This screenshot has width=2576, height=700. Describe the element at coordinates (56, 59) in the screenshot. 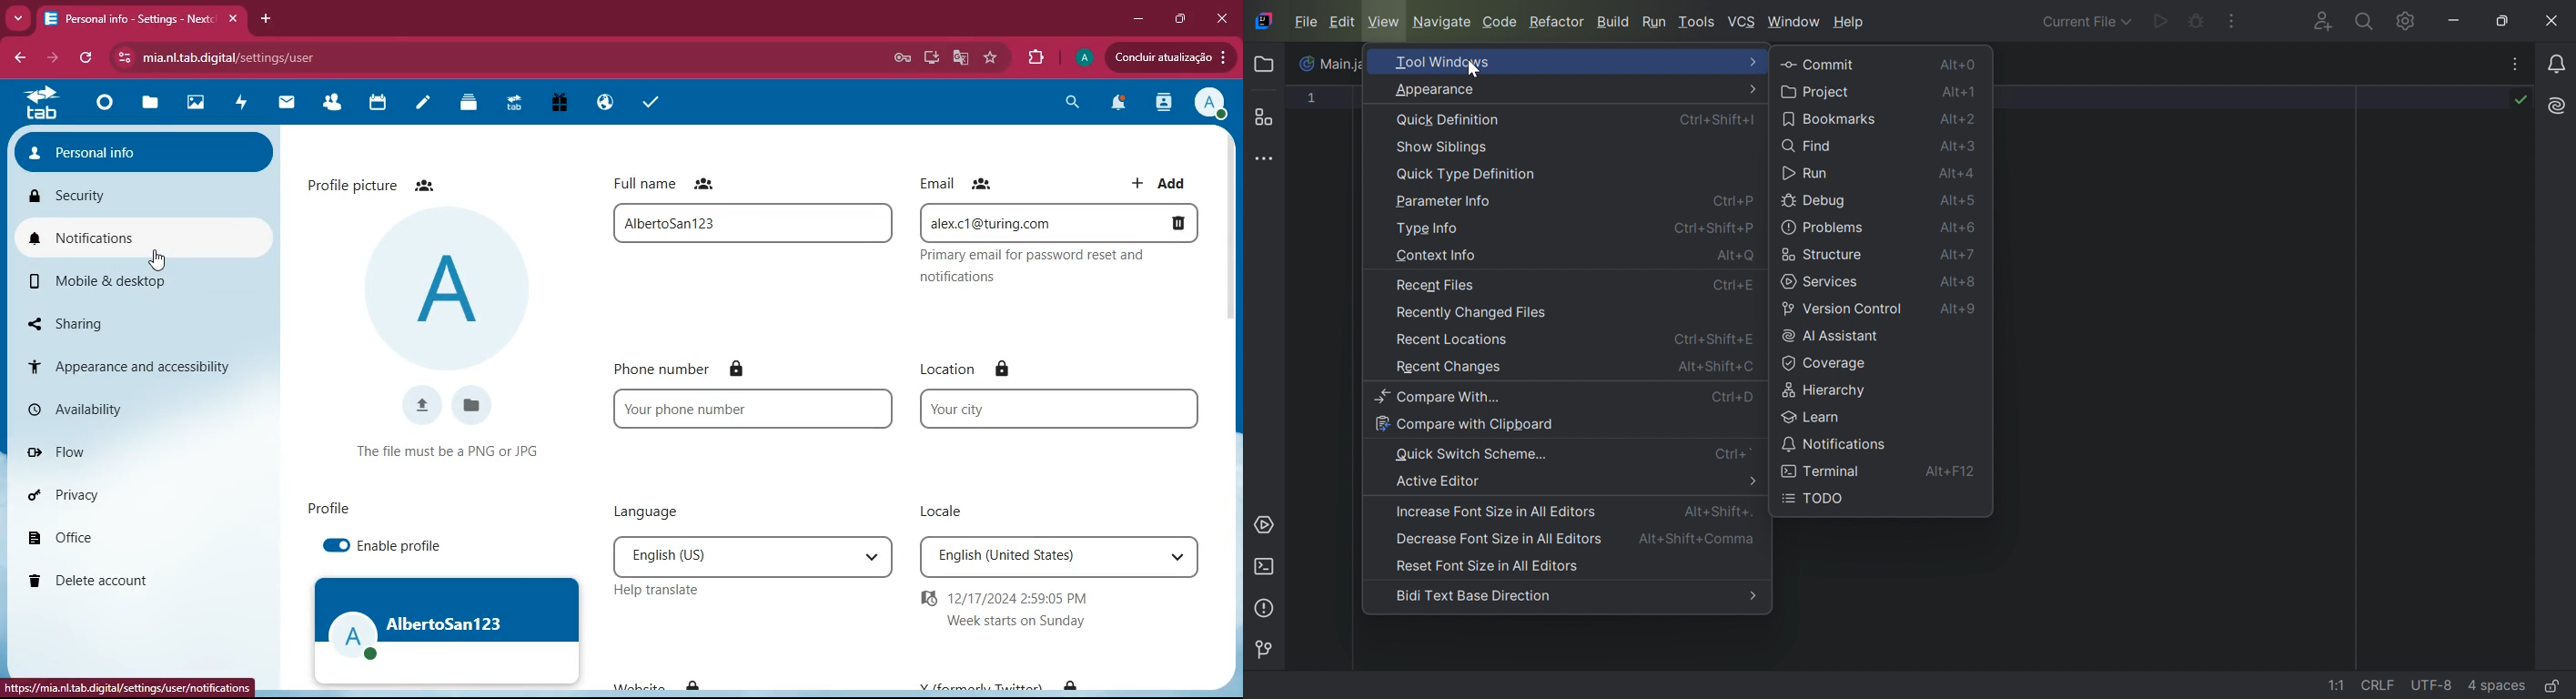

I see `forward` at that location.